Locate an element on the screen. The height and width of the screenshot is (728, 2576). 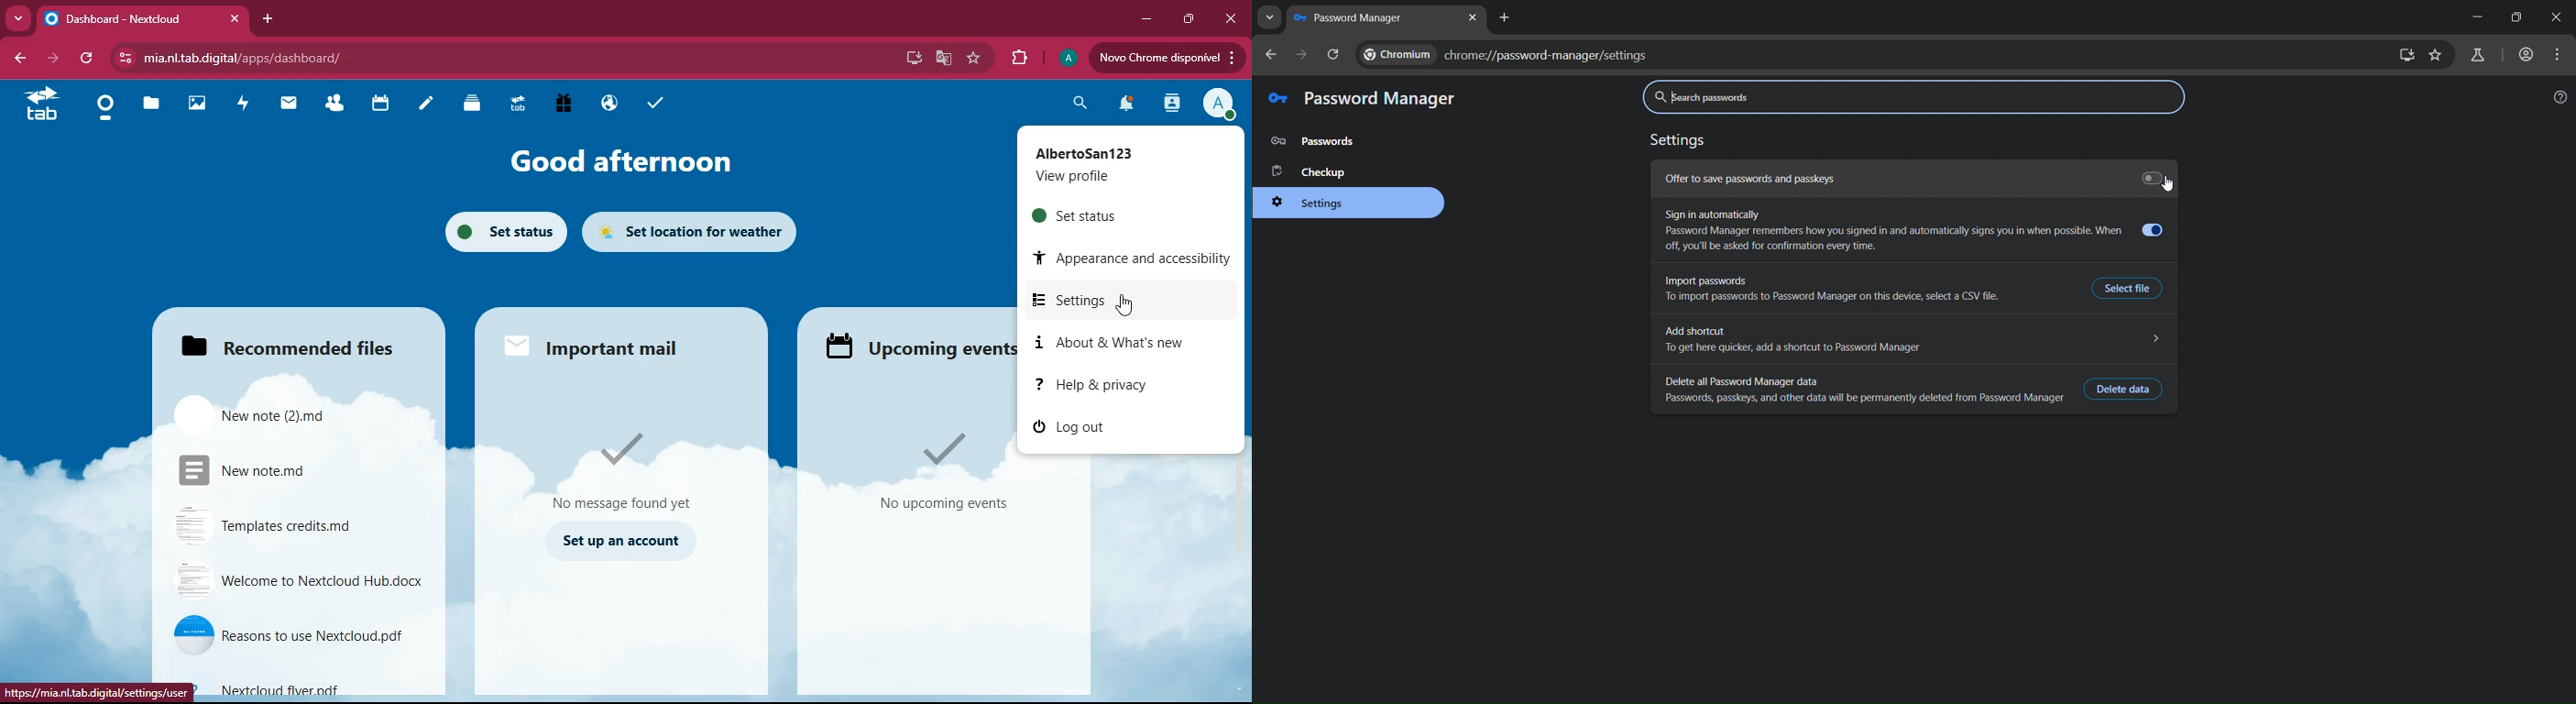
refresh is located at coordinates (85, 60).